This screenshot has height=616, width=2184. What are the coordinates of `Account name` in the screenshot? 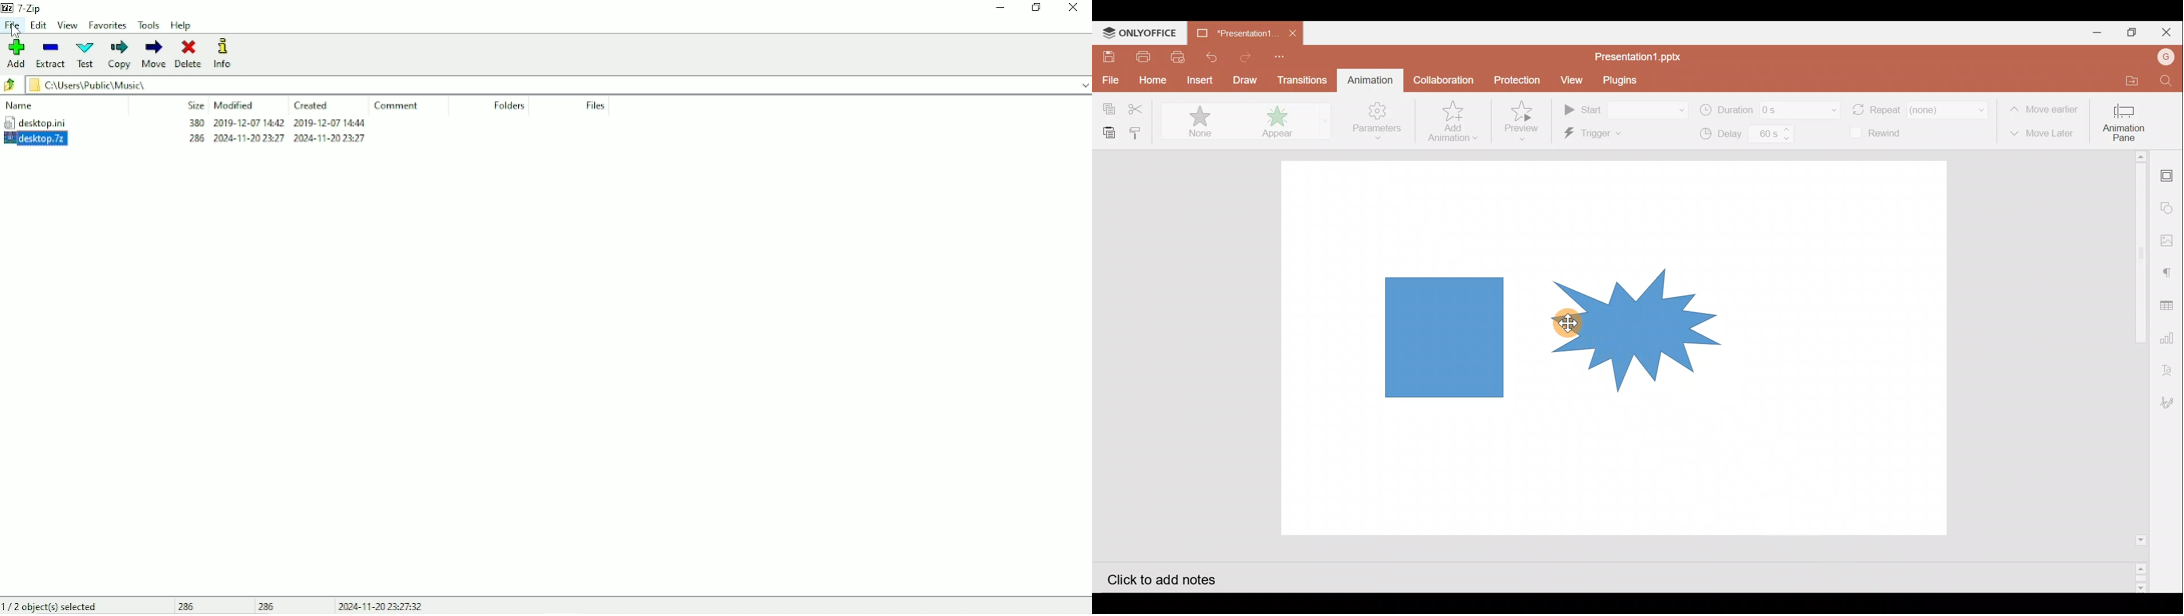 It's located at (2163, 57).